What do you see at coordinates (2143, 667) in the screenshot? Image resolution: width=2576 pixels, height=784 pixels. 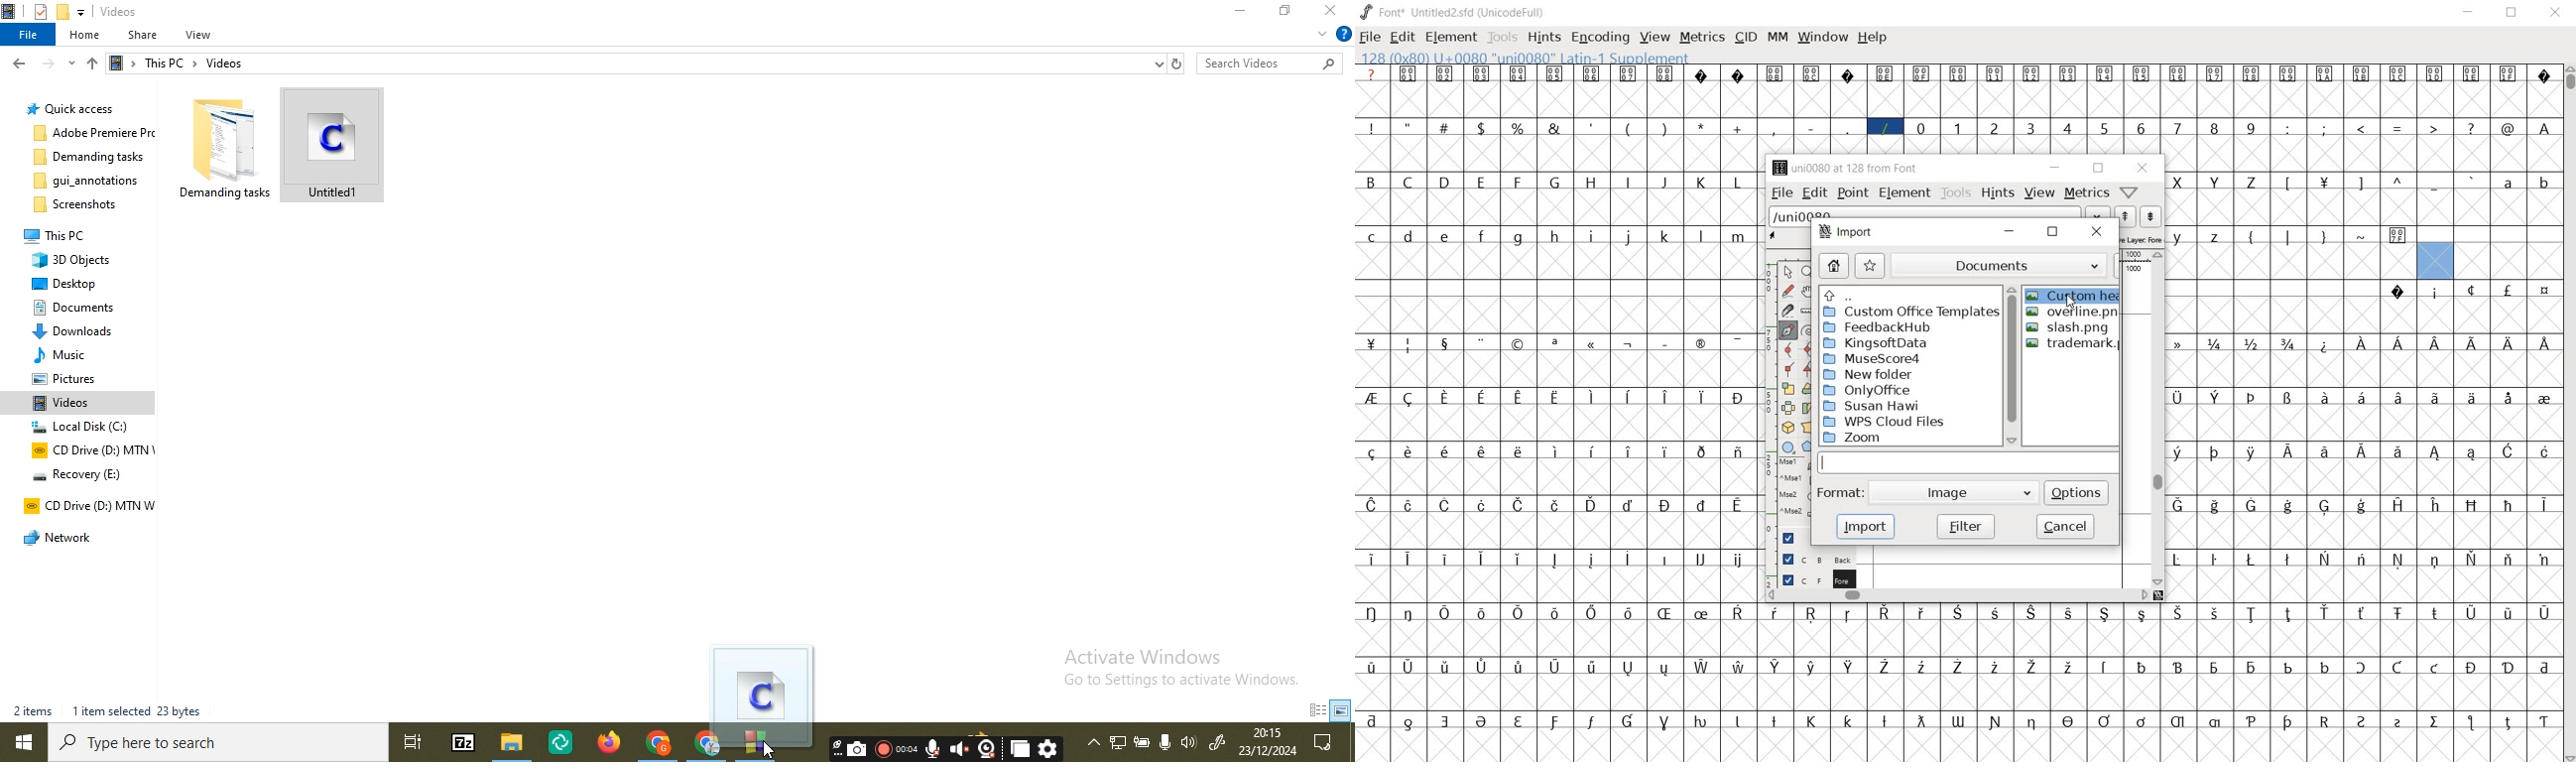 I see `glyph` at bounding box center [2143, 667].